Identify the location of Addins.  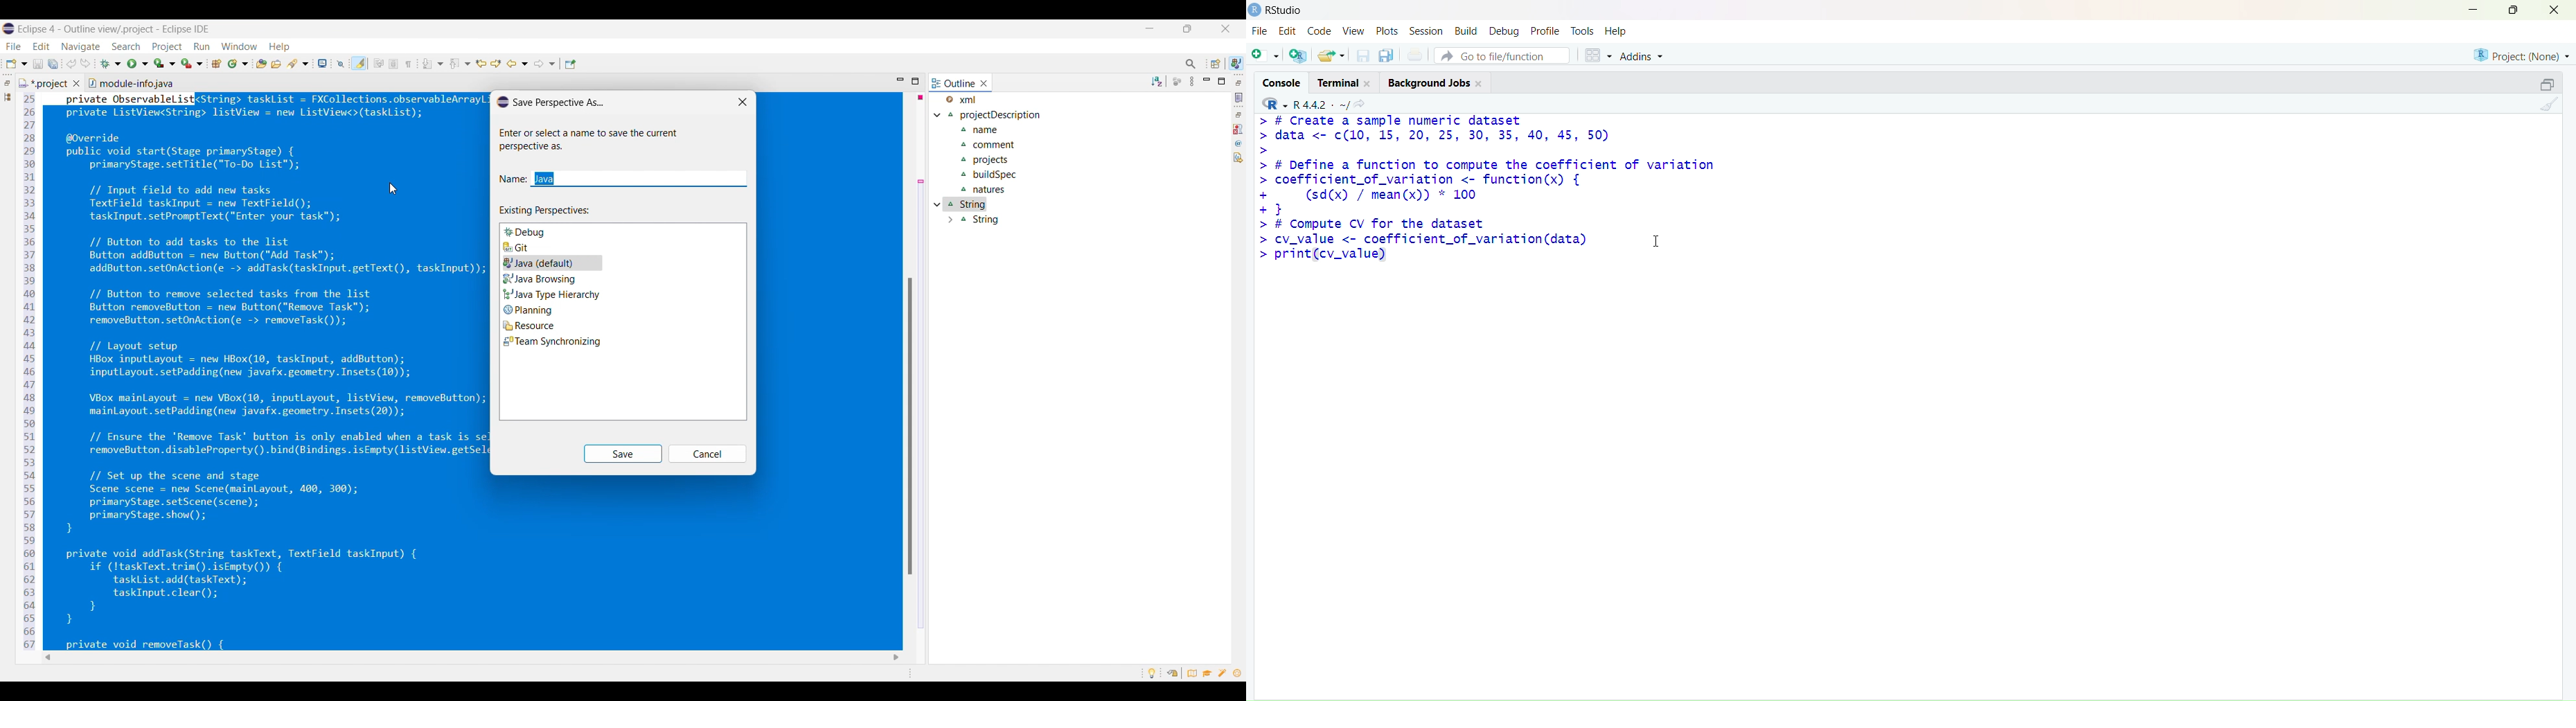
(1643, 57).